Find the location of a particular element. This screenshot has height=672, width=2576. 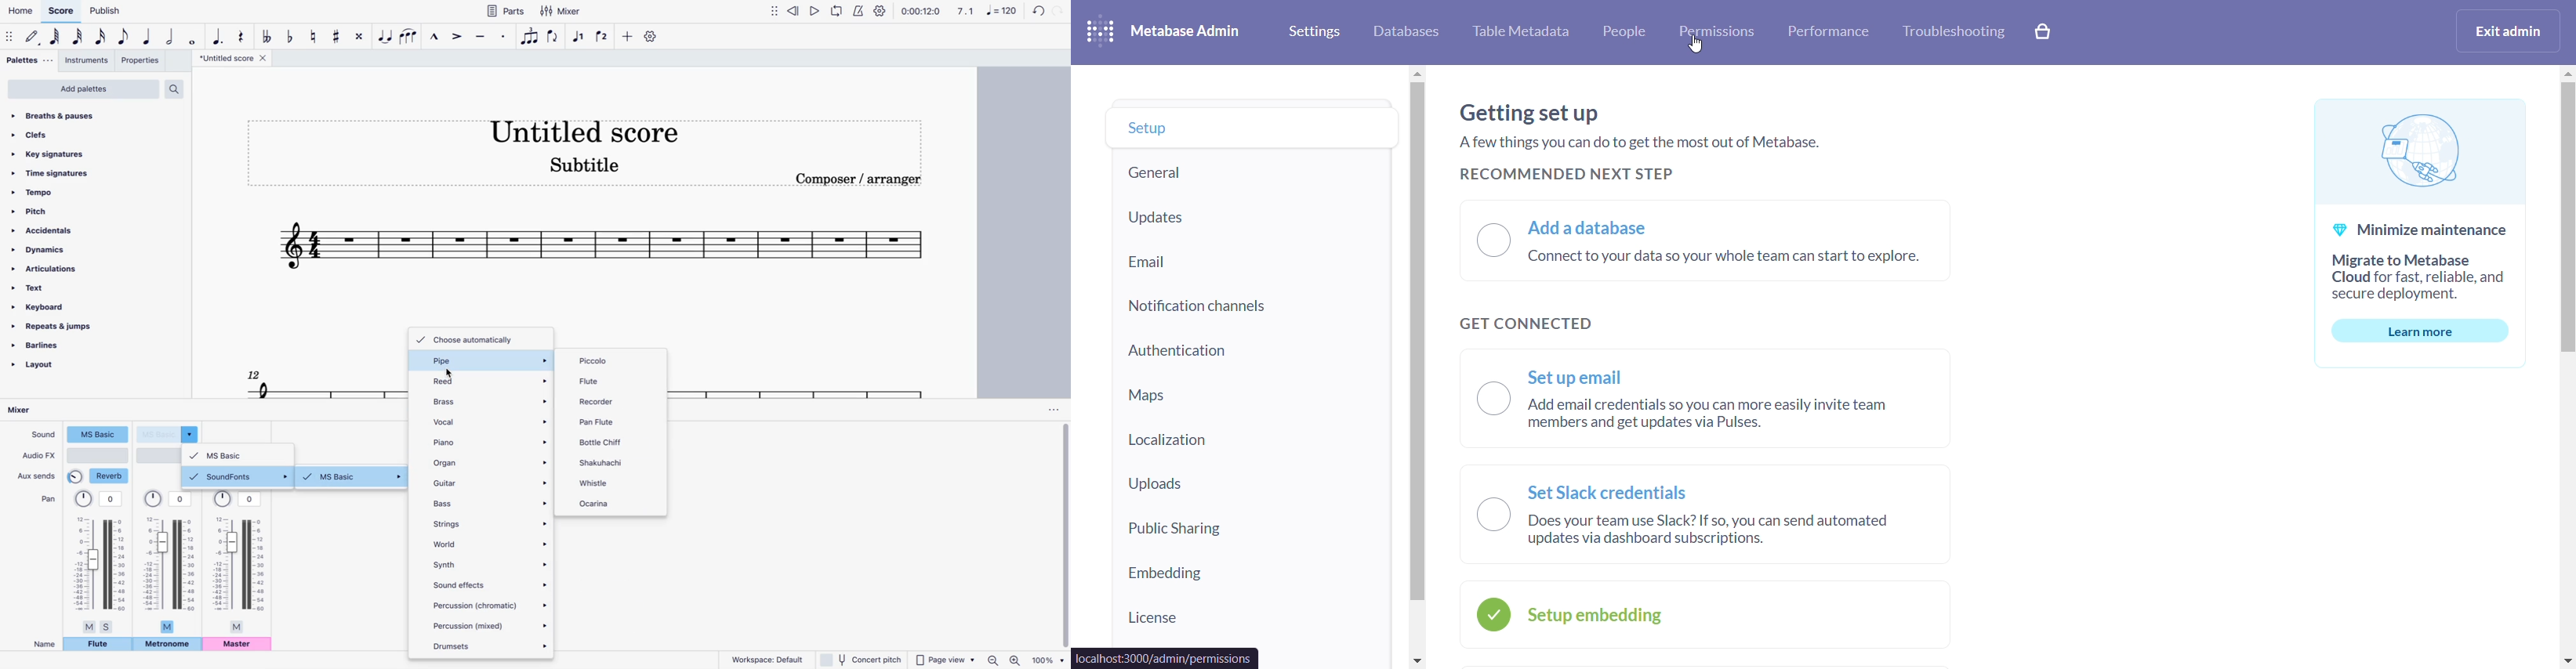

piccolo is located at coordinates (613, 361).